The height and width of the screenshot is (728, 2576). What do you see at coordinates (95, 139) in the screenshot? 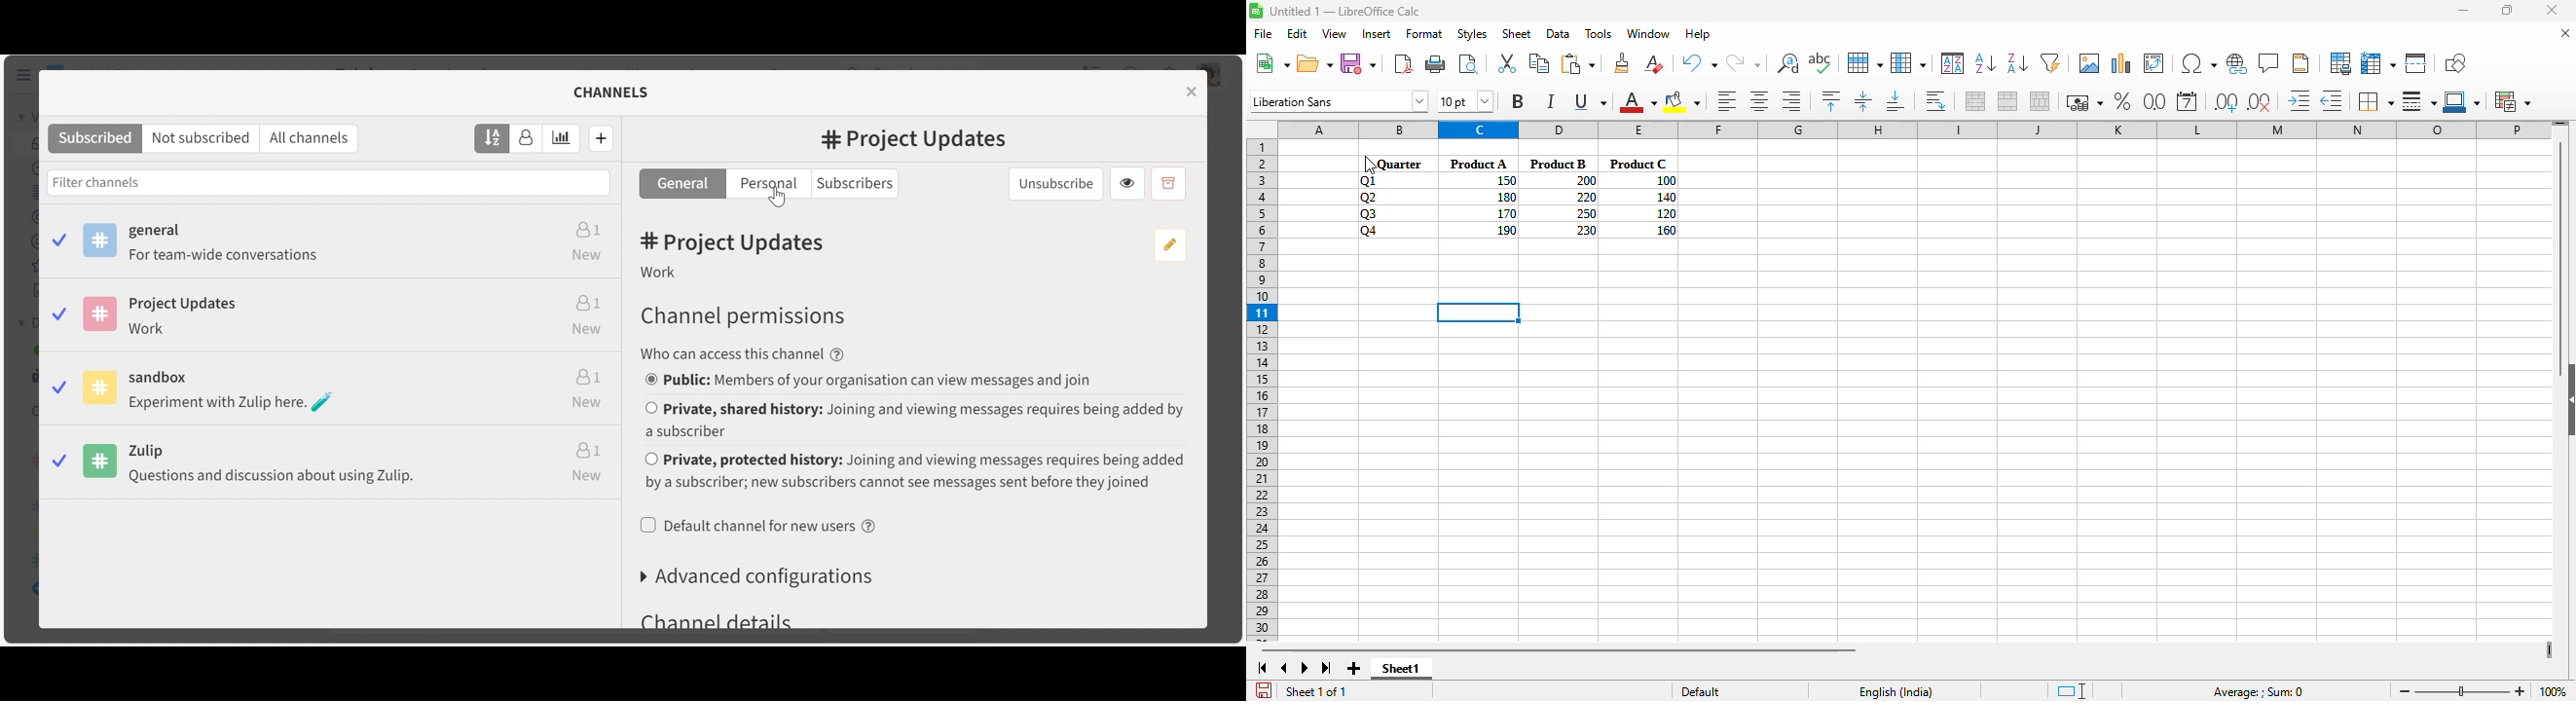
I see `Subscribed channels` at bounding box center [95, 139].